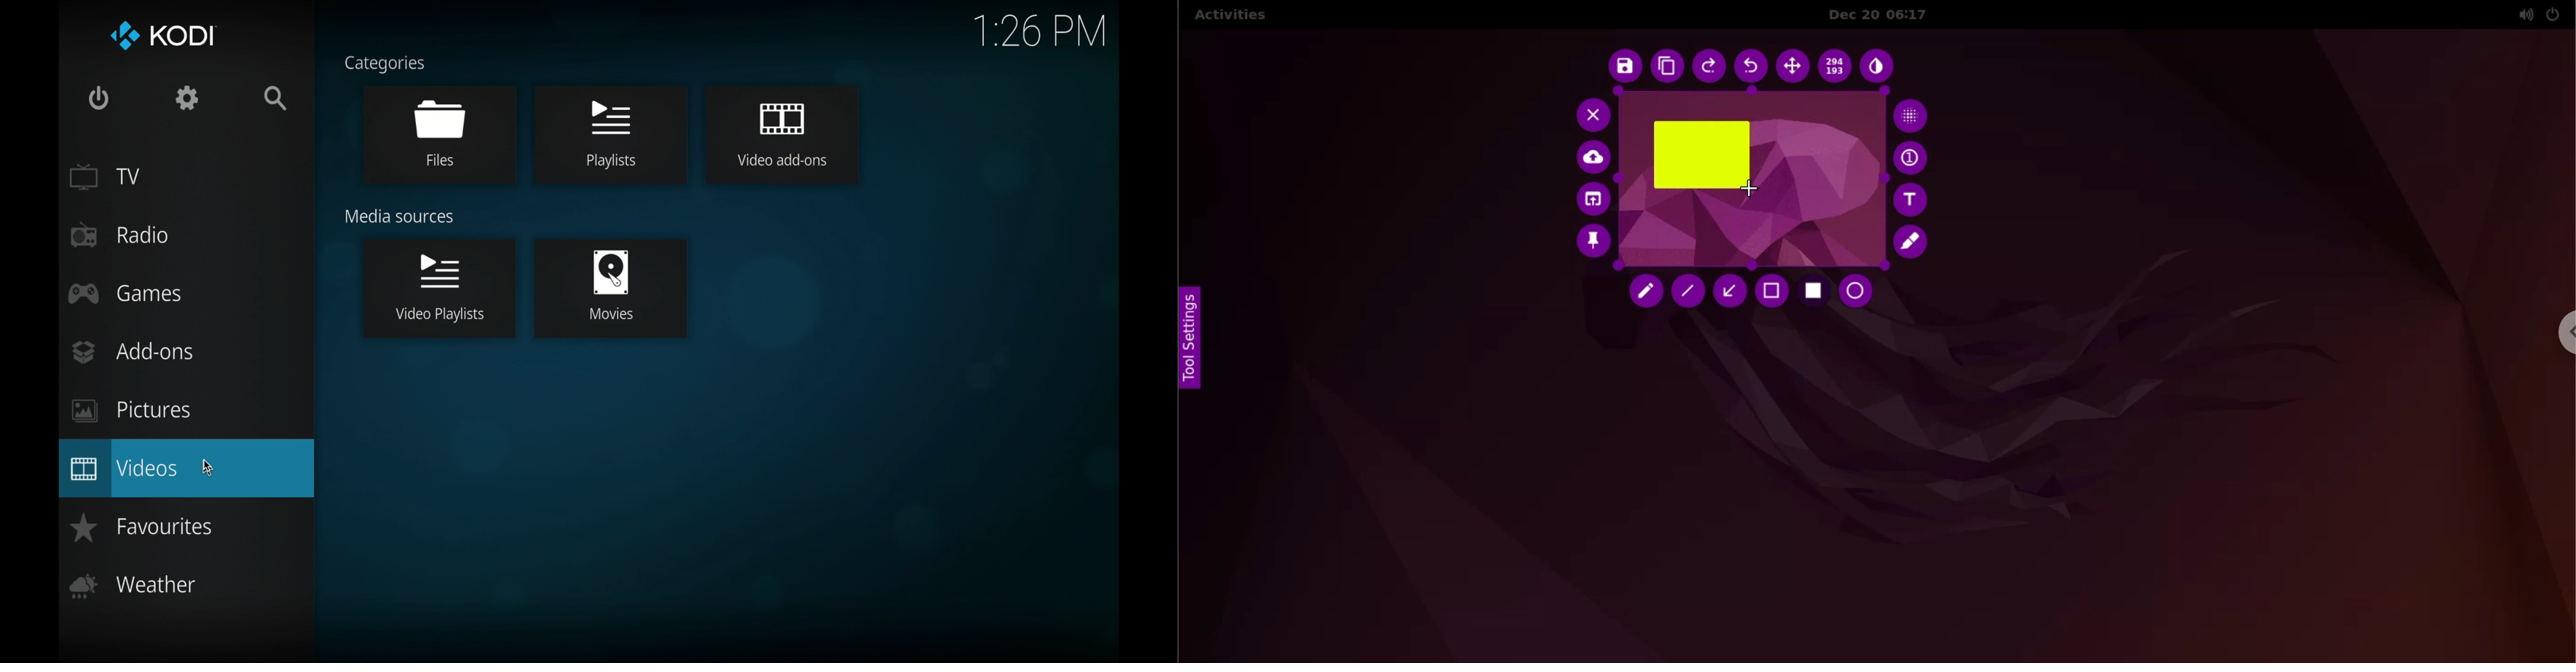 This screenshot has height=672, width=2576. I want to click on selection tool, so click(1773, 292).